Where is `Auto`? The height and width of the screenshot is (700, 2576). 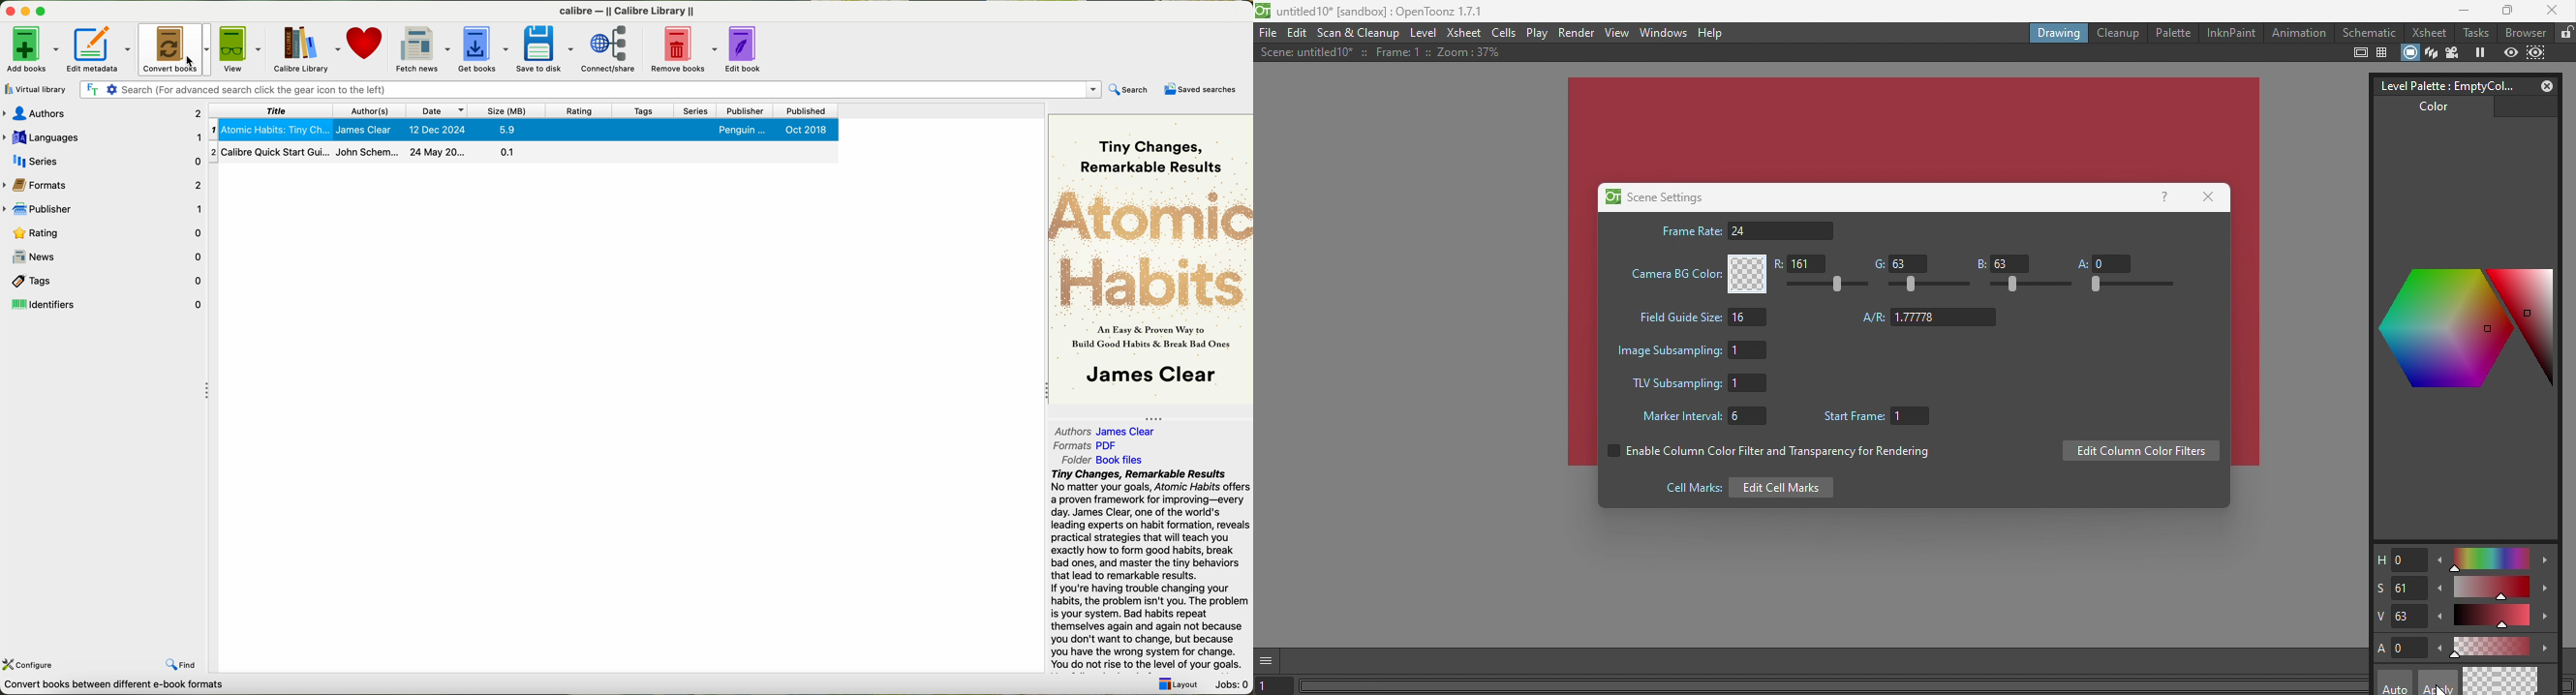 Auto is located at coordinates (2395, 682).